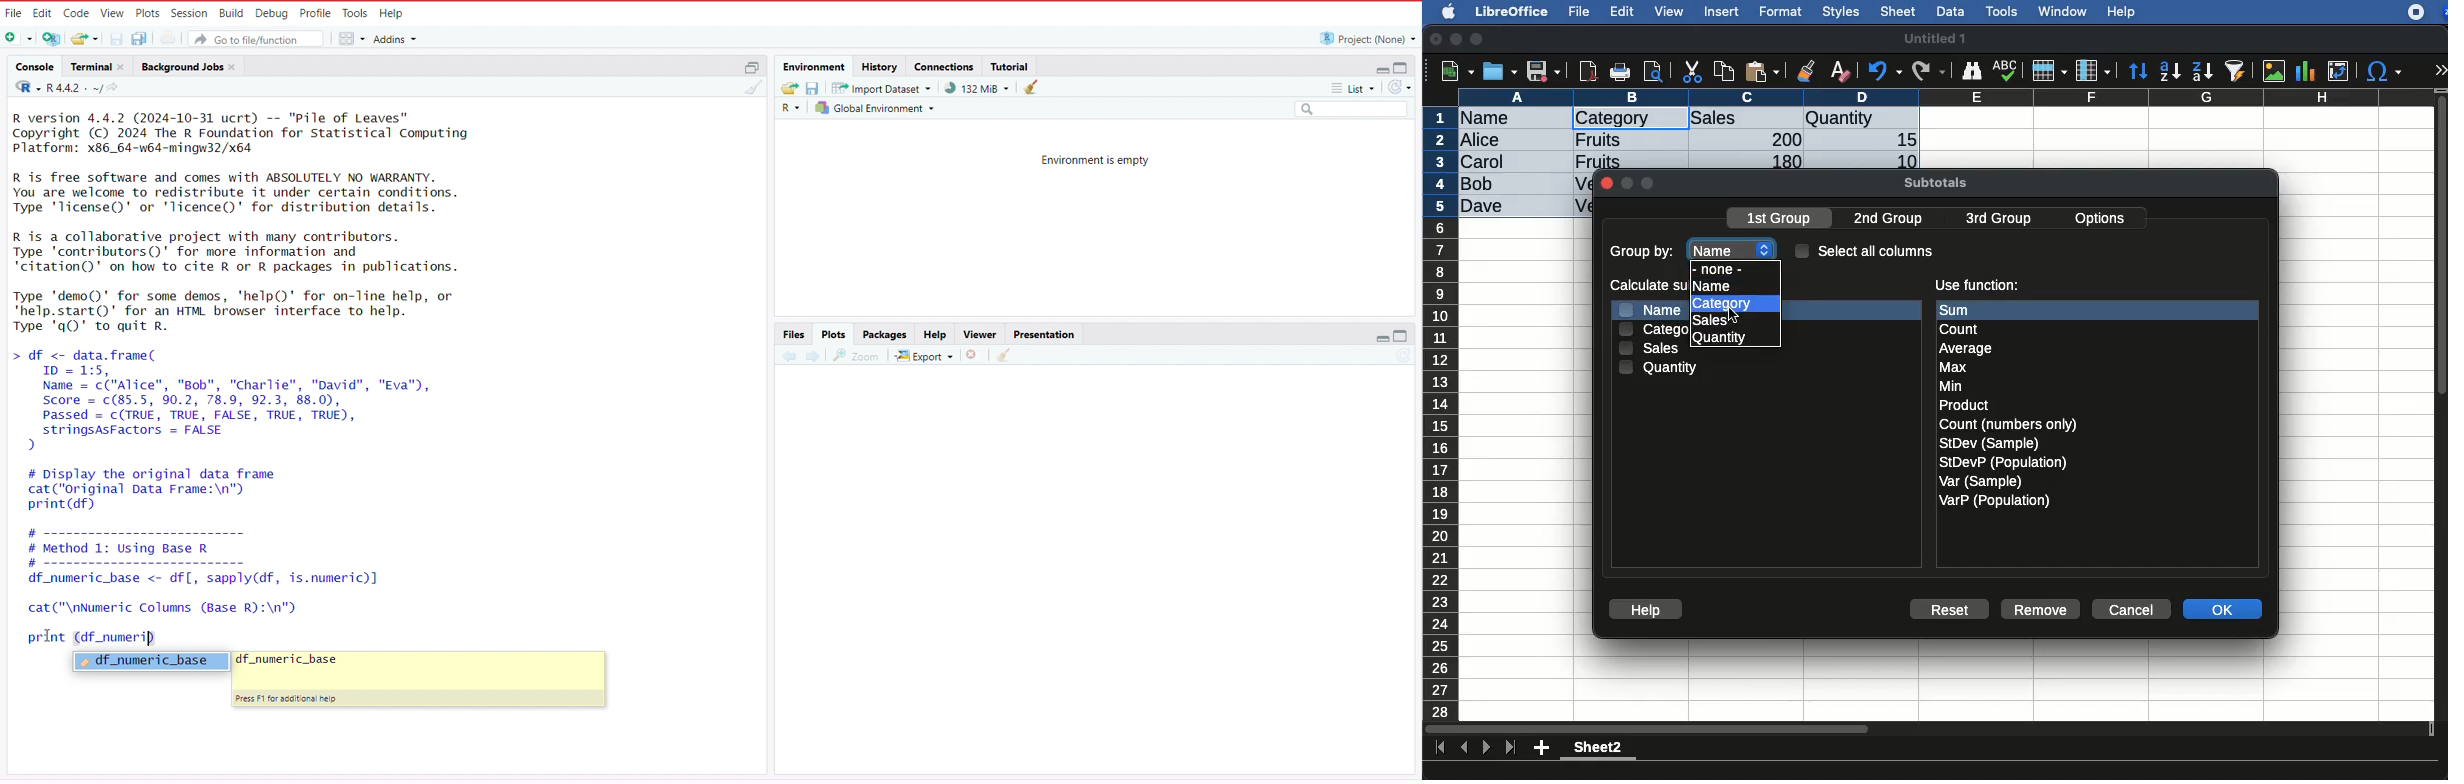 Image resolution: width=2464 pixels, height=784 pixels. I want to click on clear all plots, so click(1005, 357).